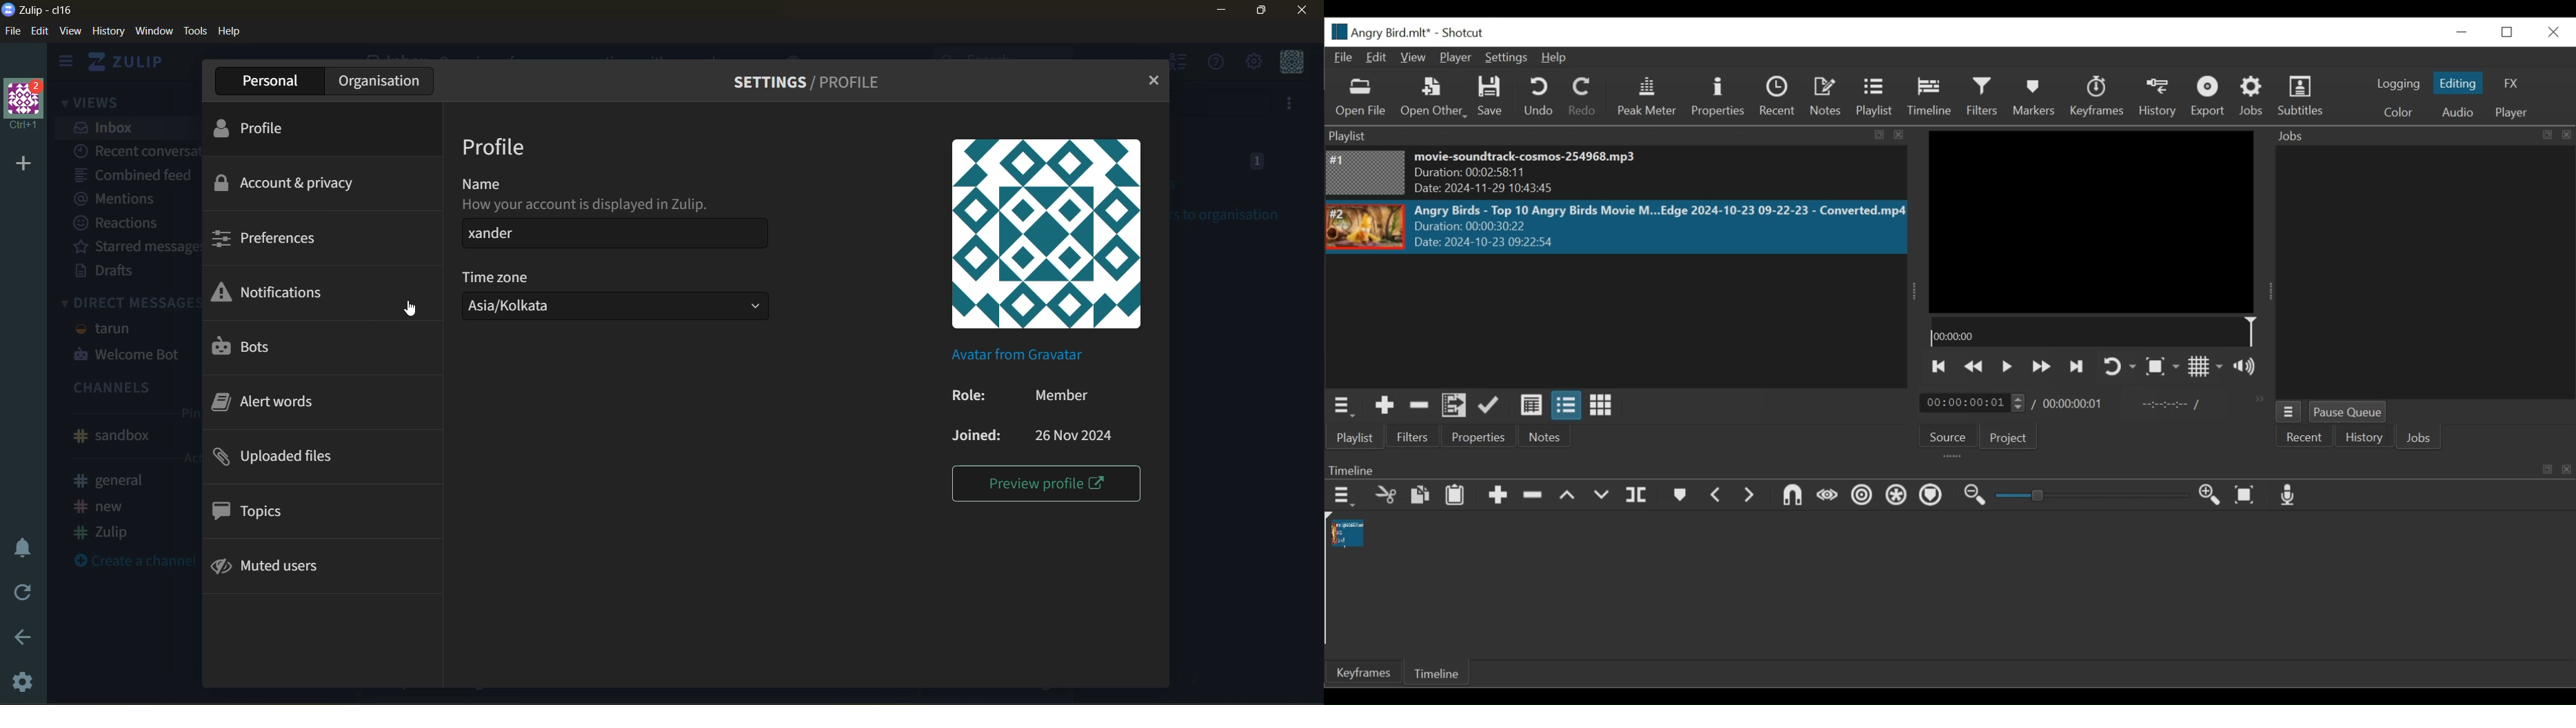 This screenshot has width=2576, height=728. What do you see at coordinates (2168, 403) in the screenshot?
I see `In point` at bounding box center [2168, 403].